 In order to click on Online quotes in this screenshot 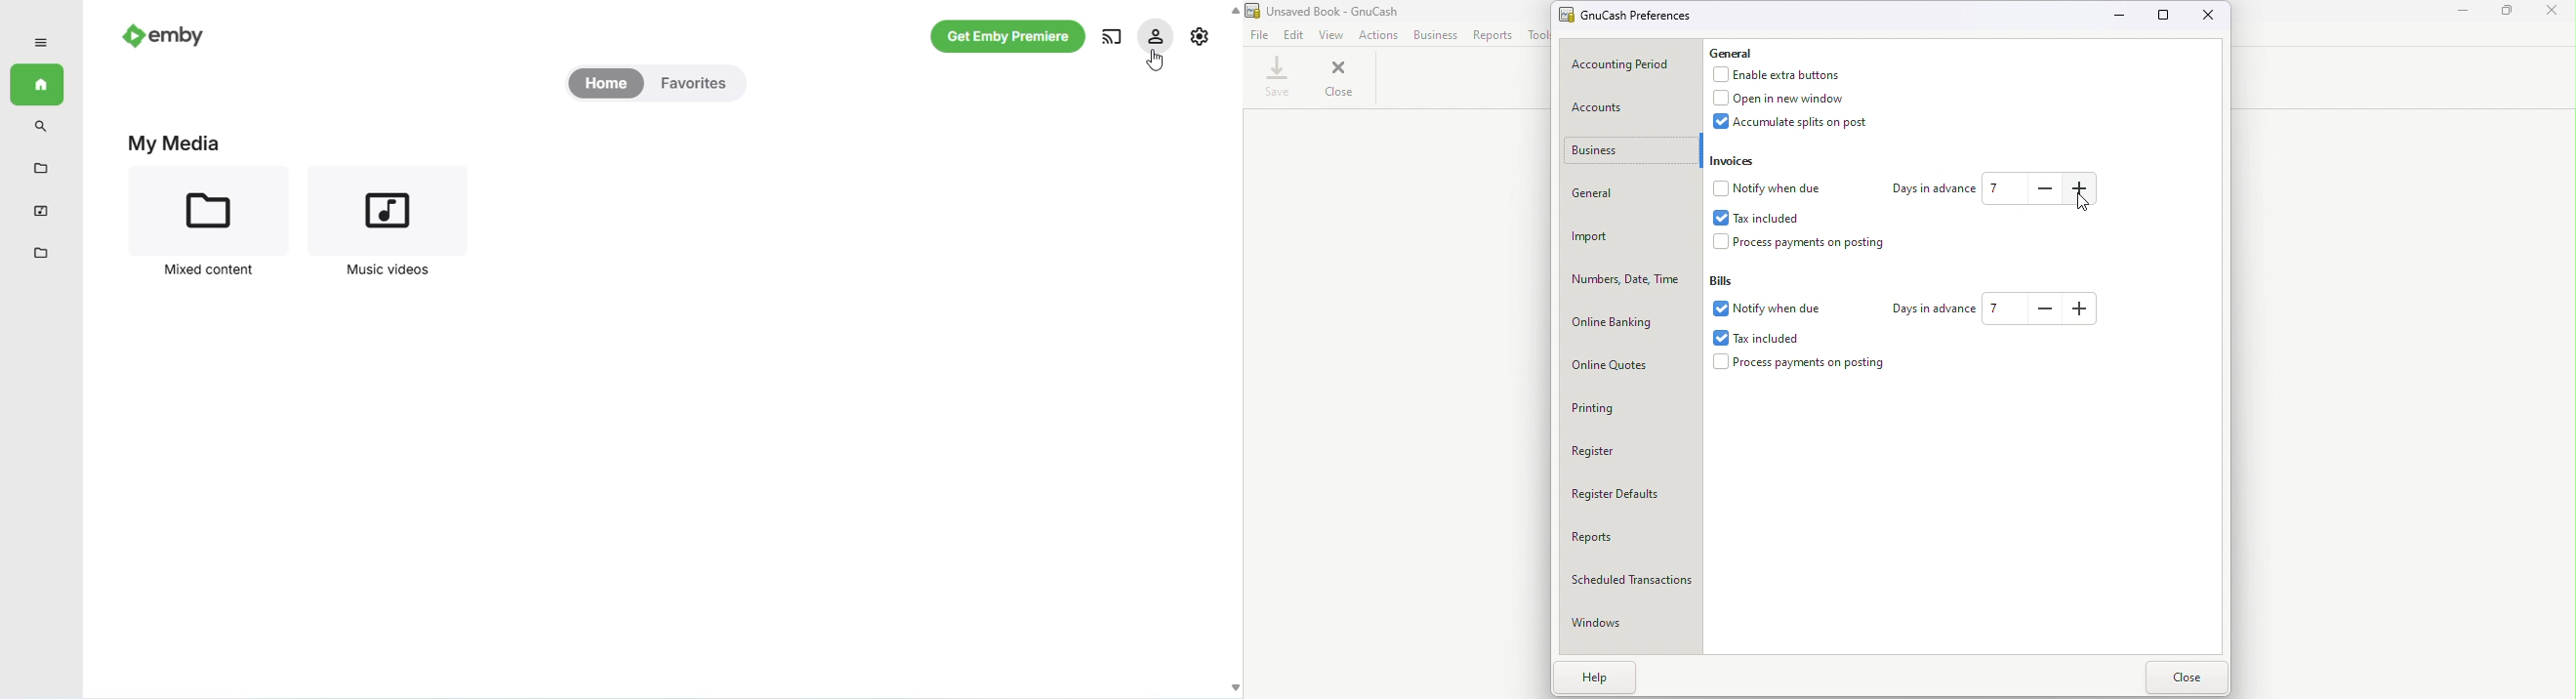, I will do `click(1632, 366)`.